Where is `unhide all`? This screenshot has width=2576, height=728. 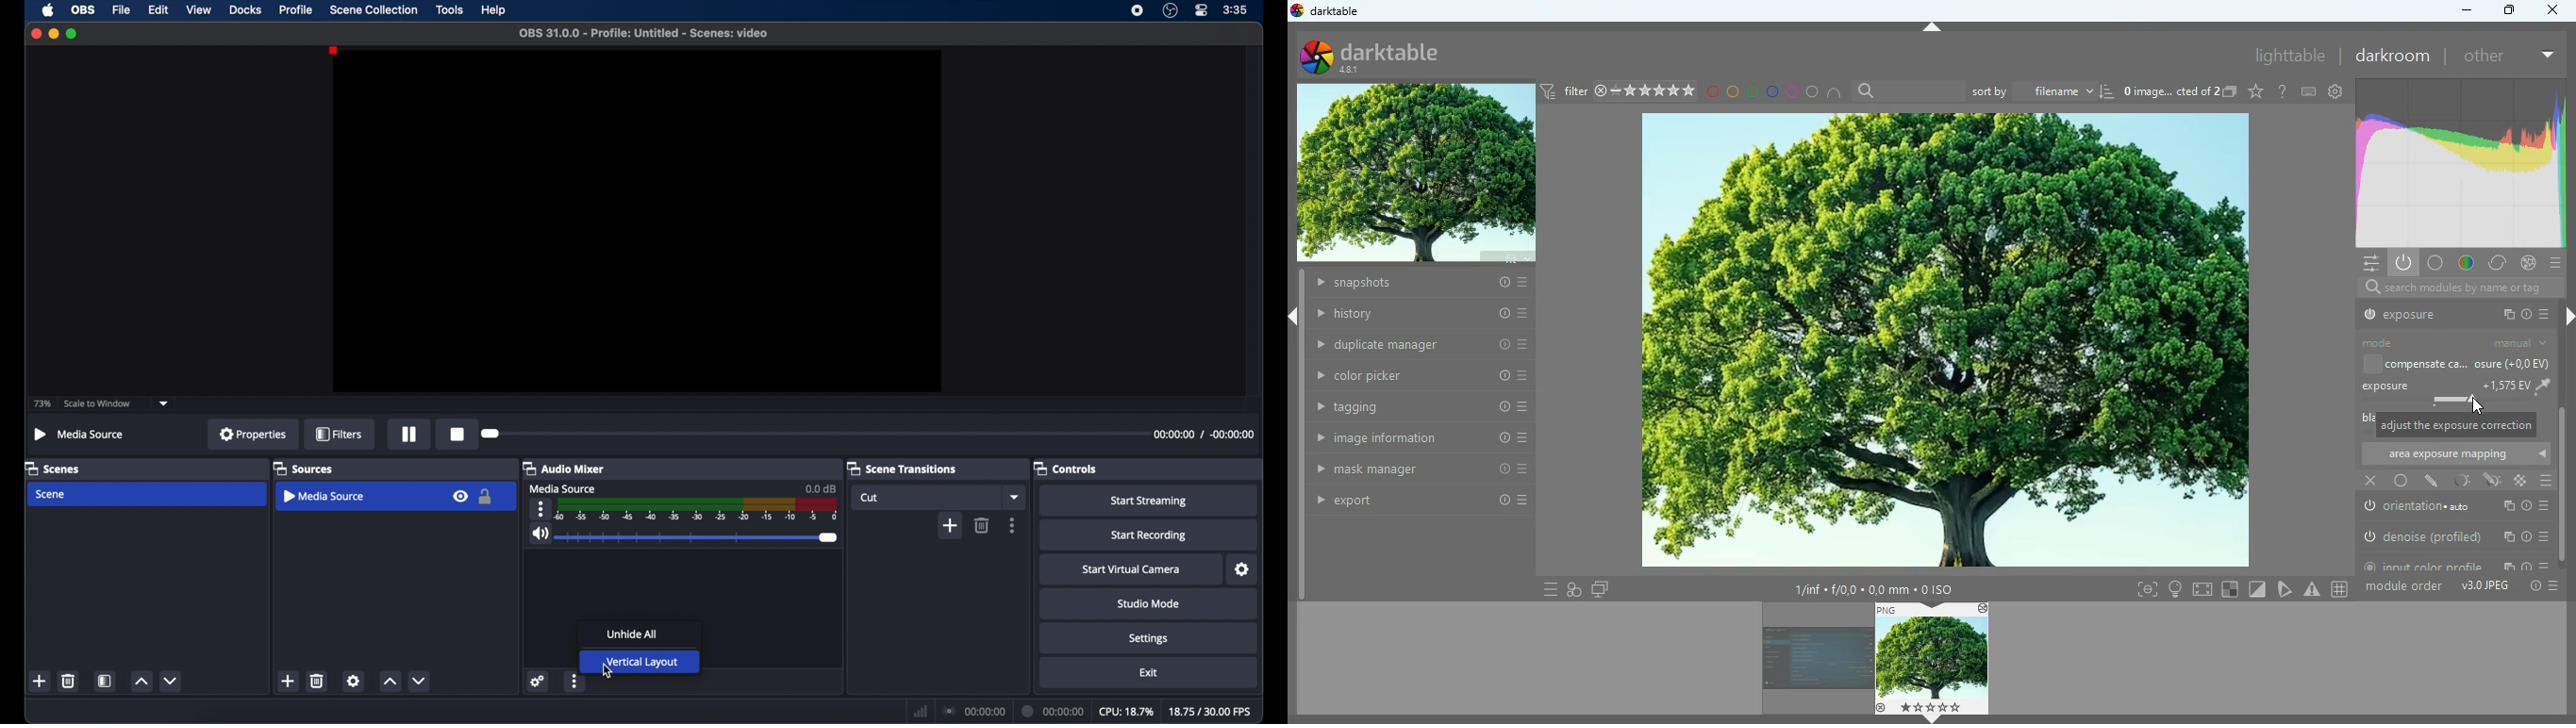 unhide all is located at coordinates (633, 634).